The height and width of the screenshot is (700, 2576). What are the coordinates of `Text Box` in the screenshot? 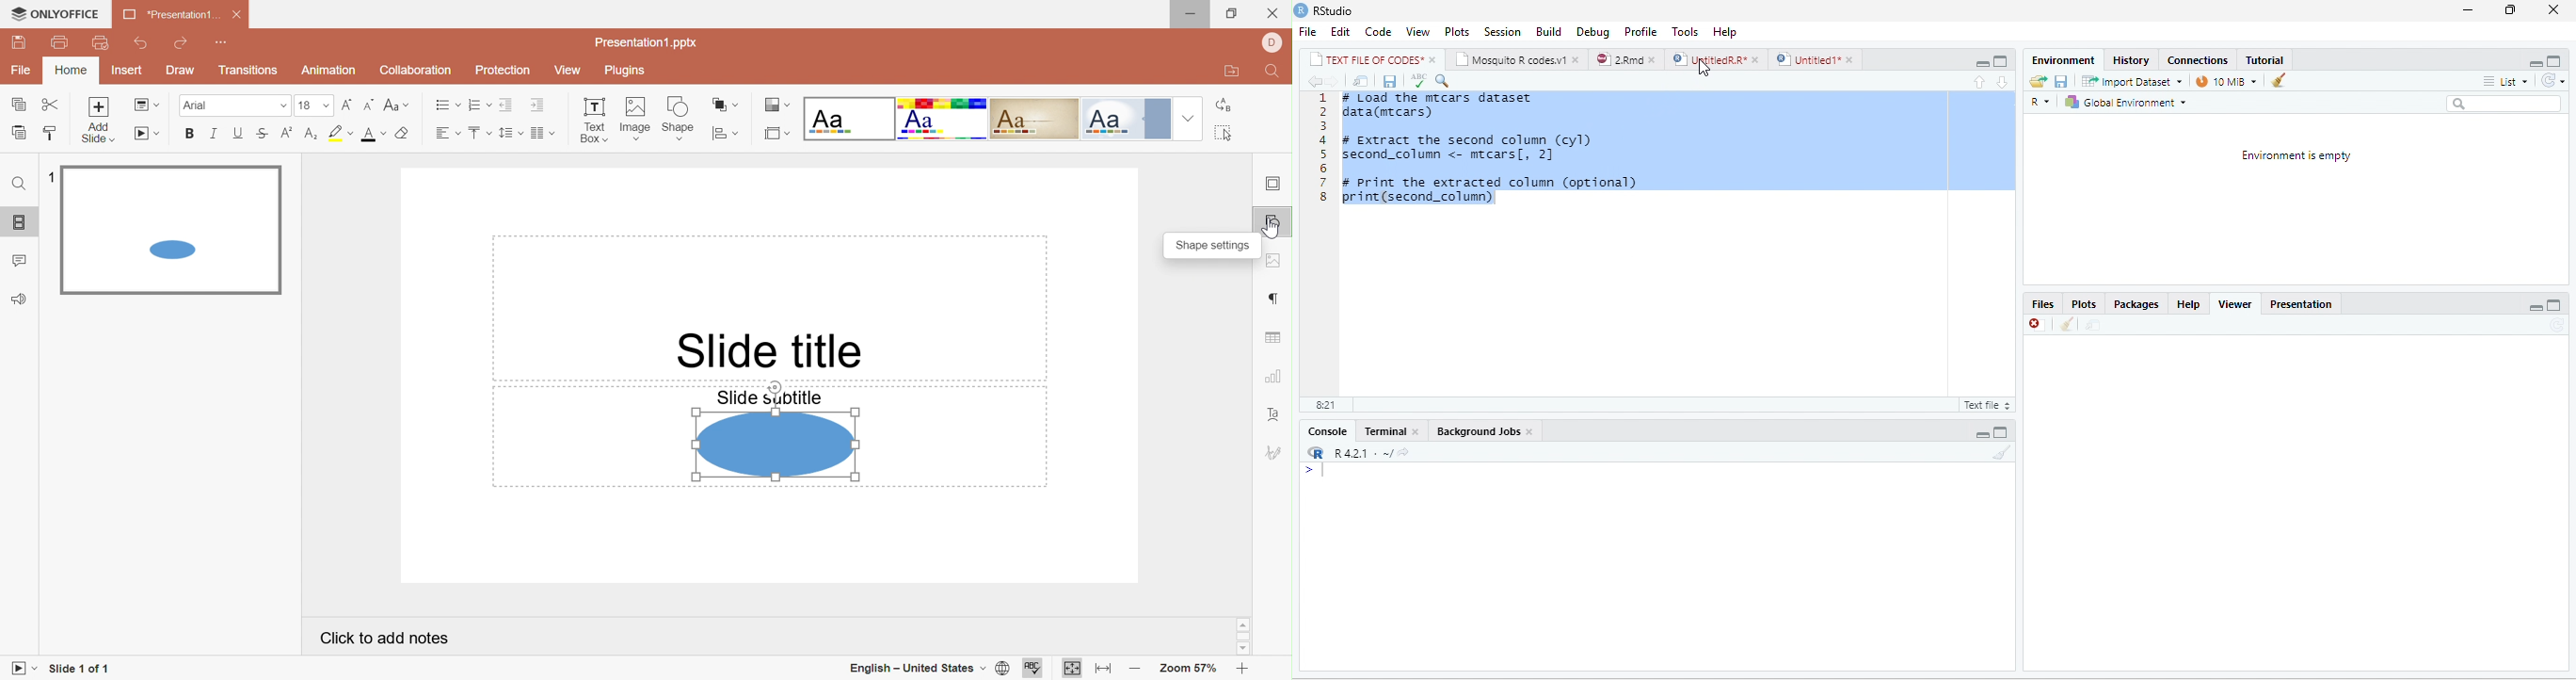 It's located at (594, 121).